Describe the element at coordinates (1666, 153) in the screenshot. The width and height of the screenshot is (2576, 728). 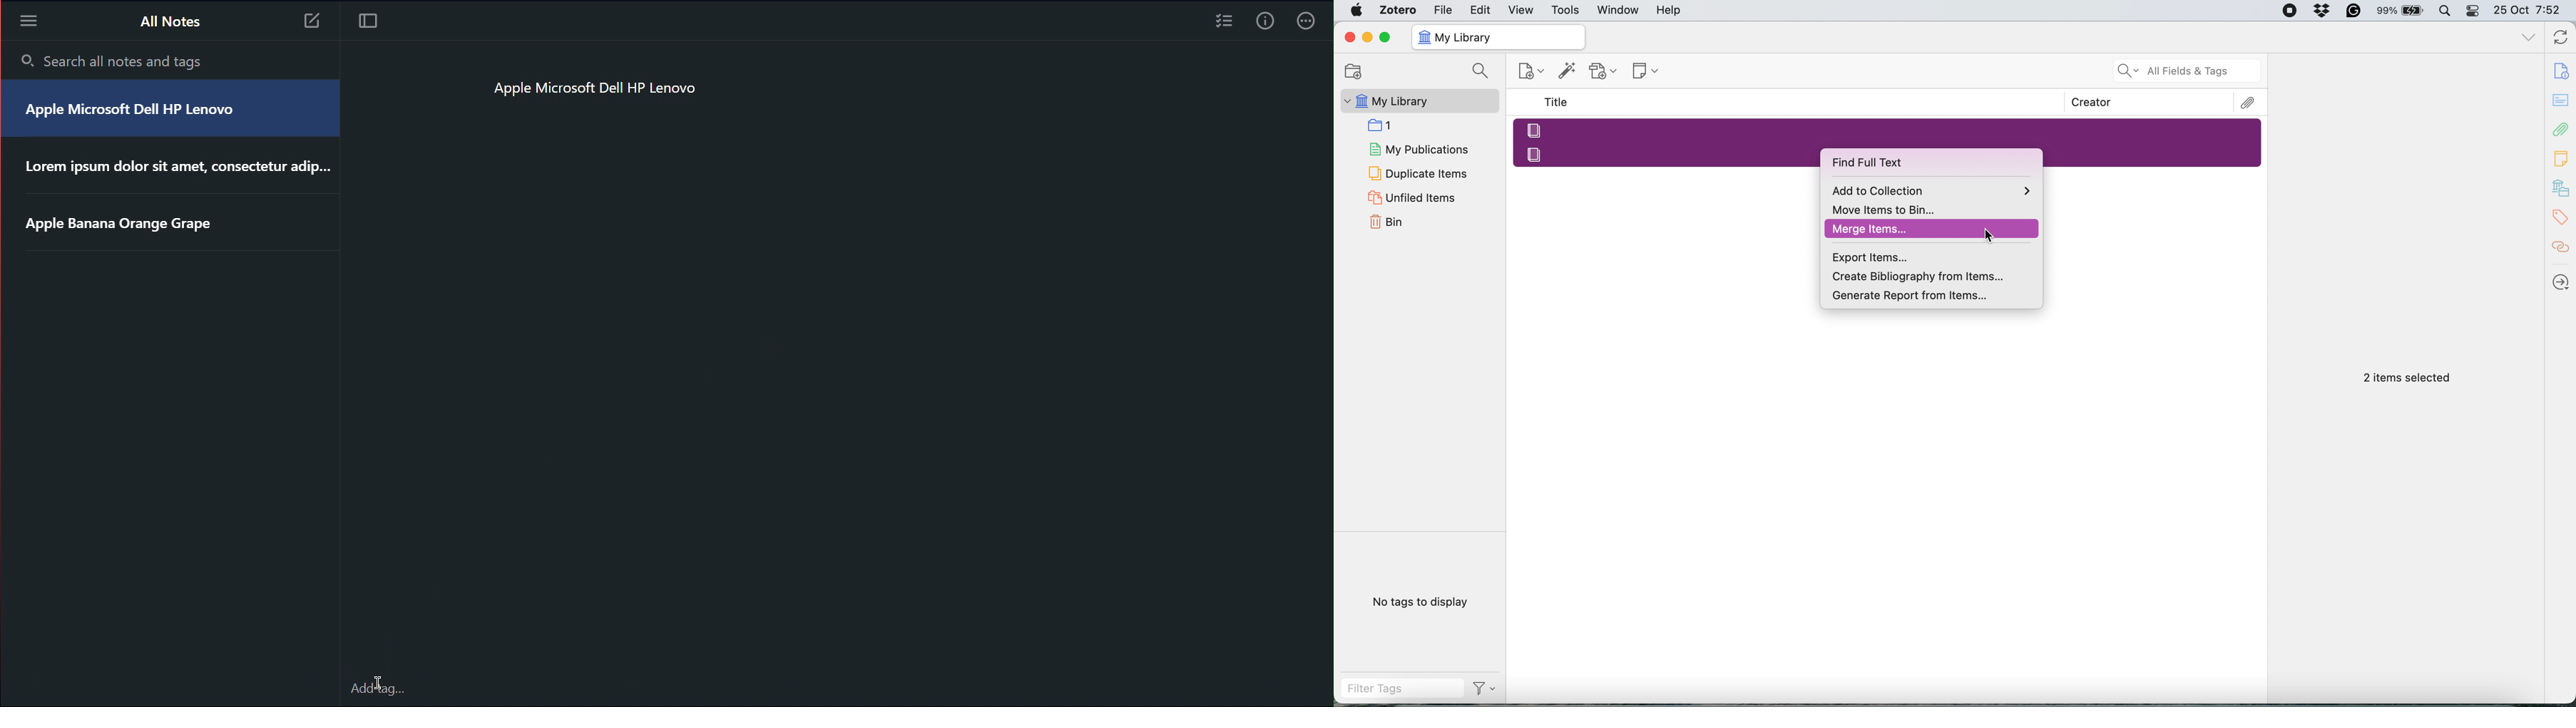
I see `Blank Entry 2 Selected` at that location.